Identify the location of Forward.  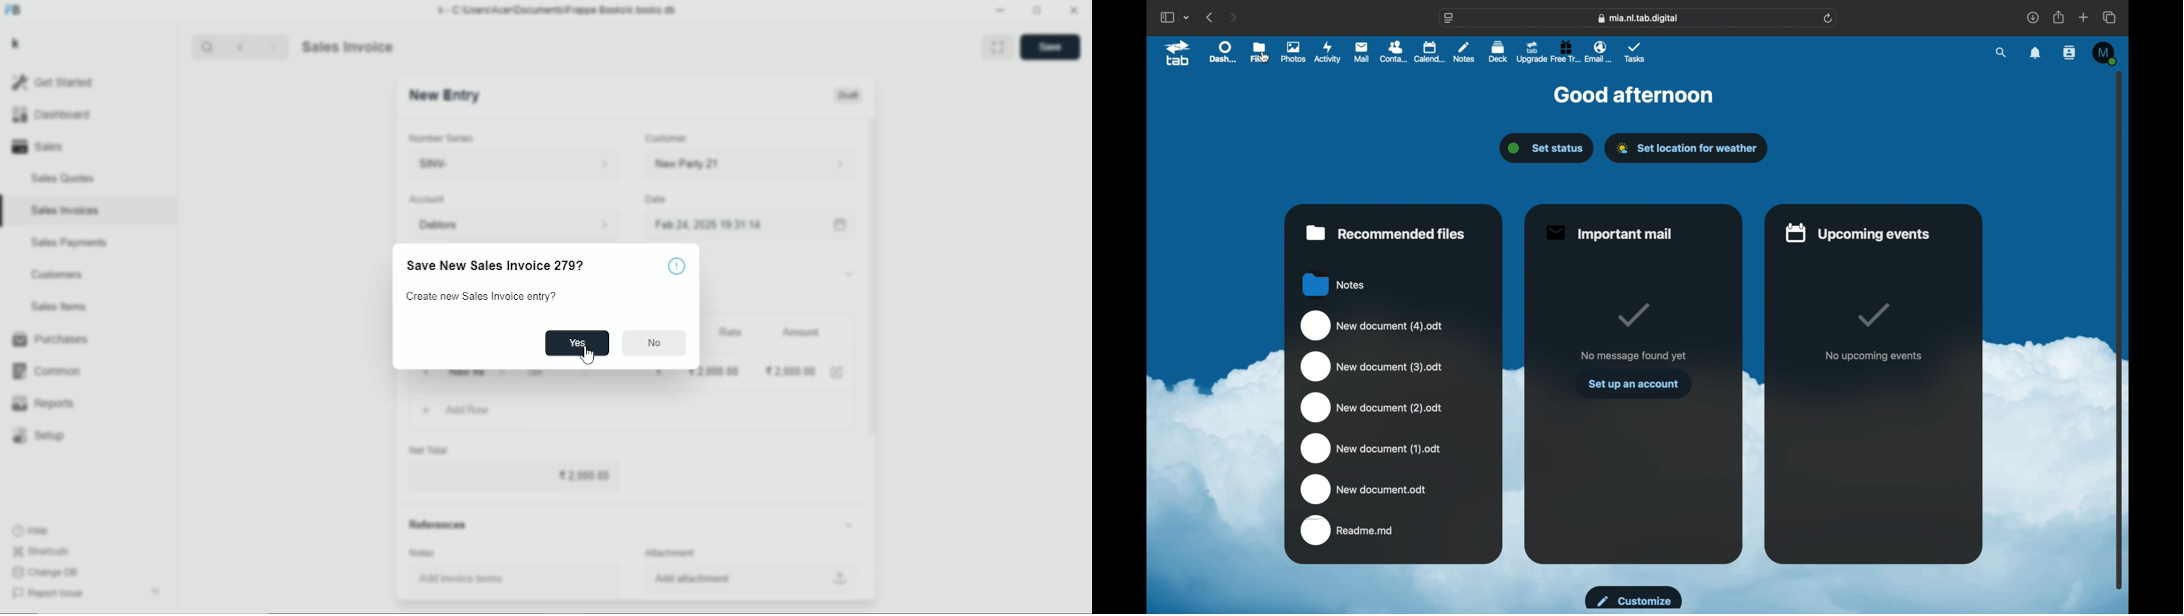
(275, 45).